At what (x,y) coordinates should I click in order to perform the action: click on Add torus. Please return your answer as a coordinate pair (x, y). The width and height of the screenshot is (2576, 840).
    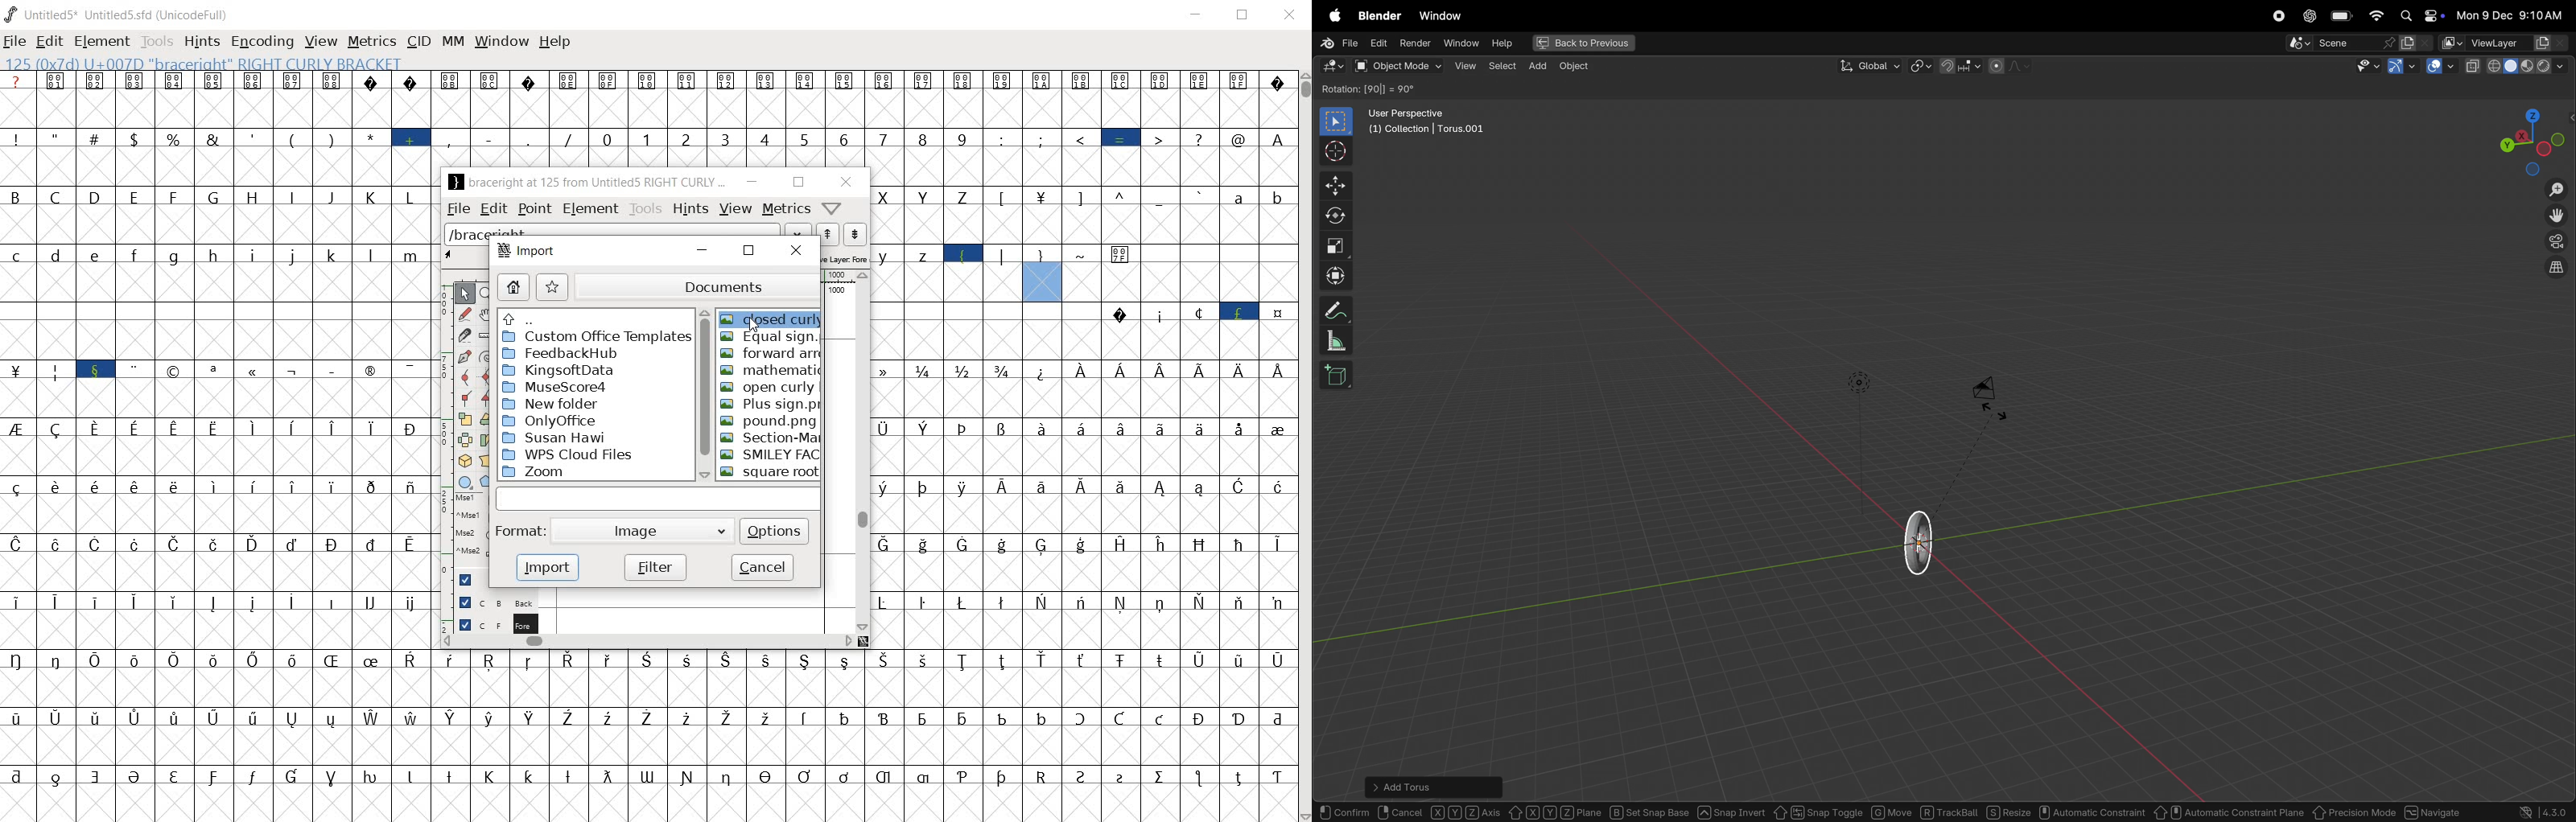
    Looking at the image, I should click on (1412, 784).